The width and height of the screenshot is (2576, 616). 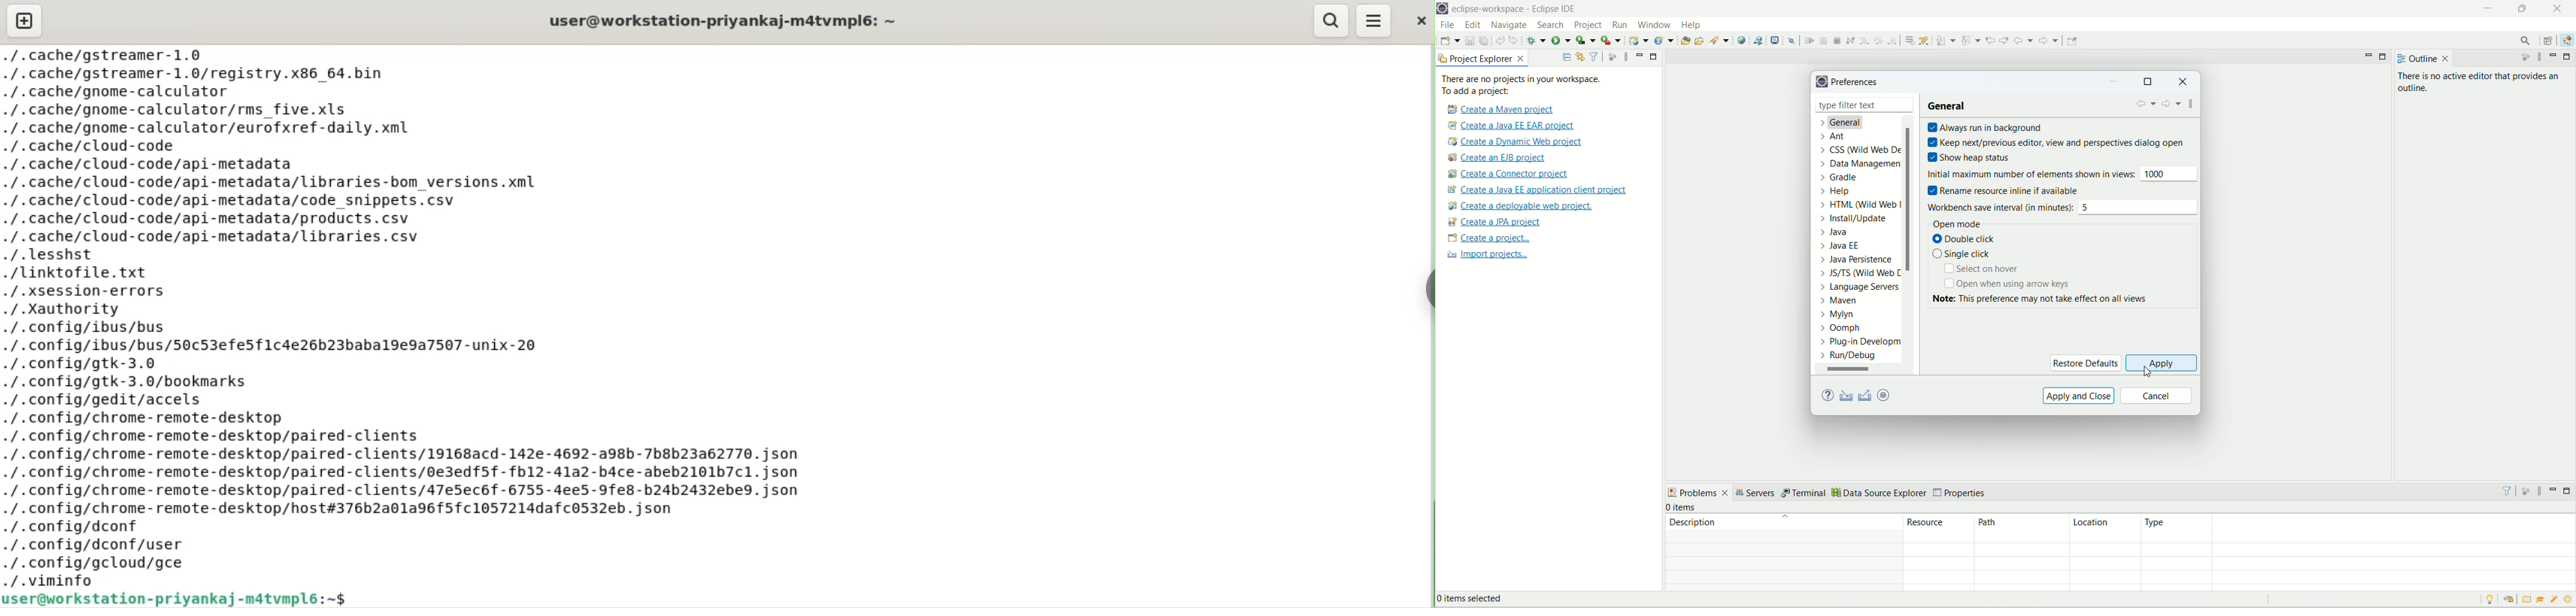 What do you see at coordinates (1516, 142) in the screenshot?
I see `create a Dynamic web project` at bounding box center [1516, 142].